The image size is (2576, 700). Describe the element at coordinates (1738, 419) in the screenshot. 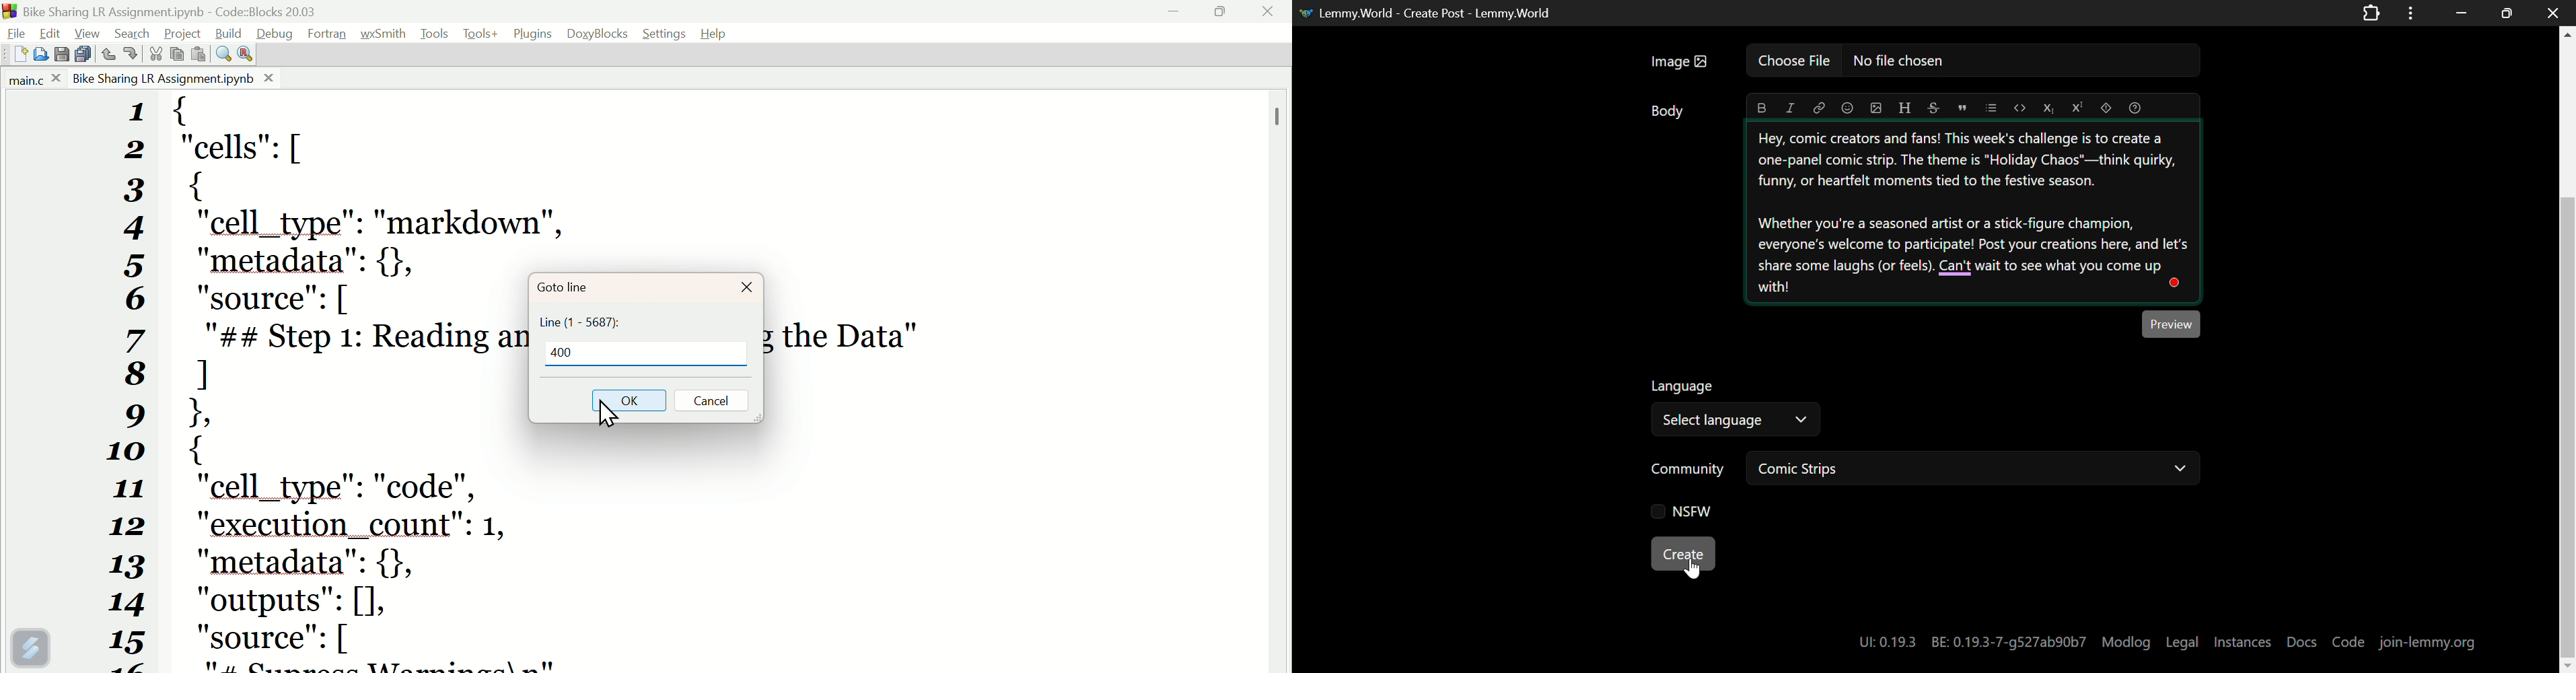

I see `Select Language` at that location.